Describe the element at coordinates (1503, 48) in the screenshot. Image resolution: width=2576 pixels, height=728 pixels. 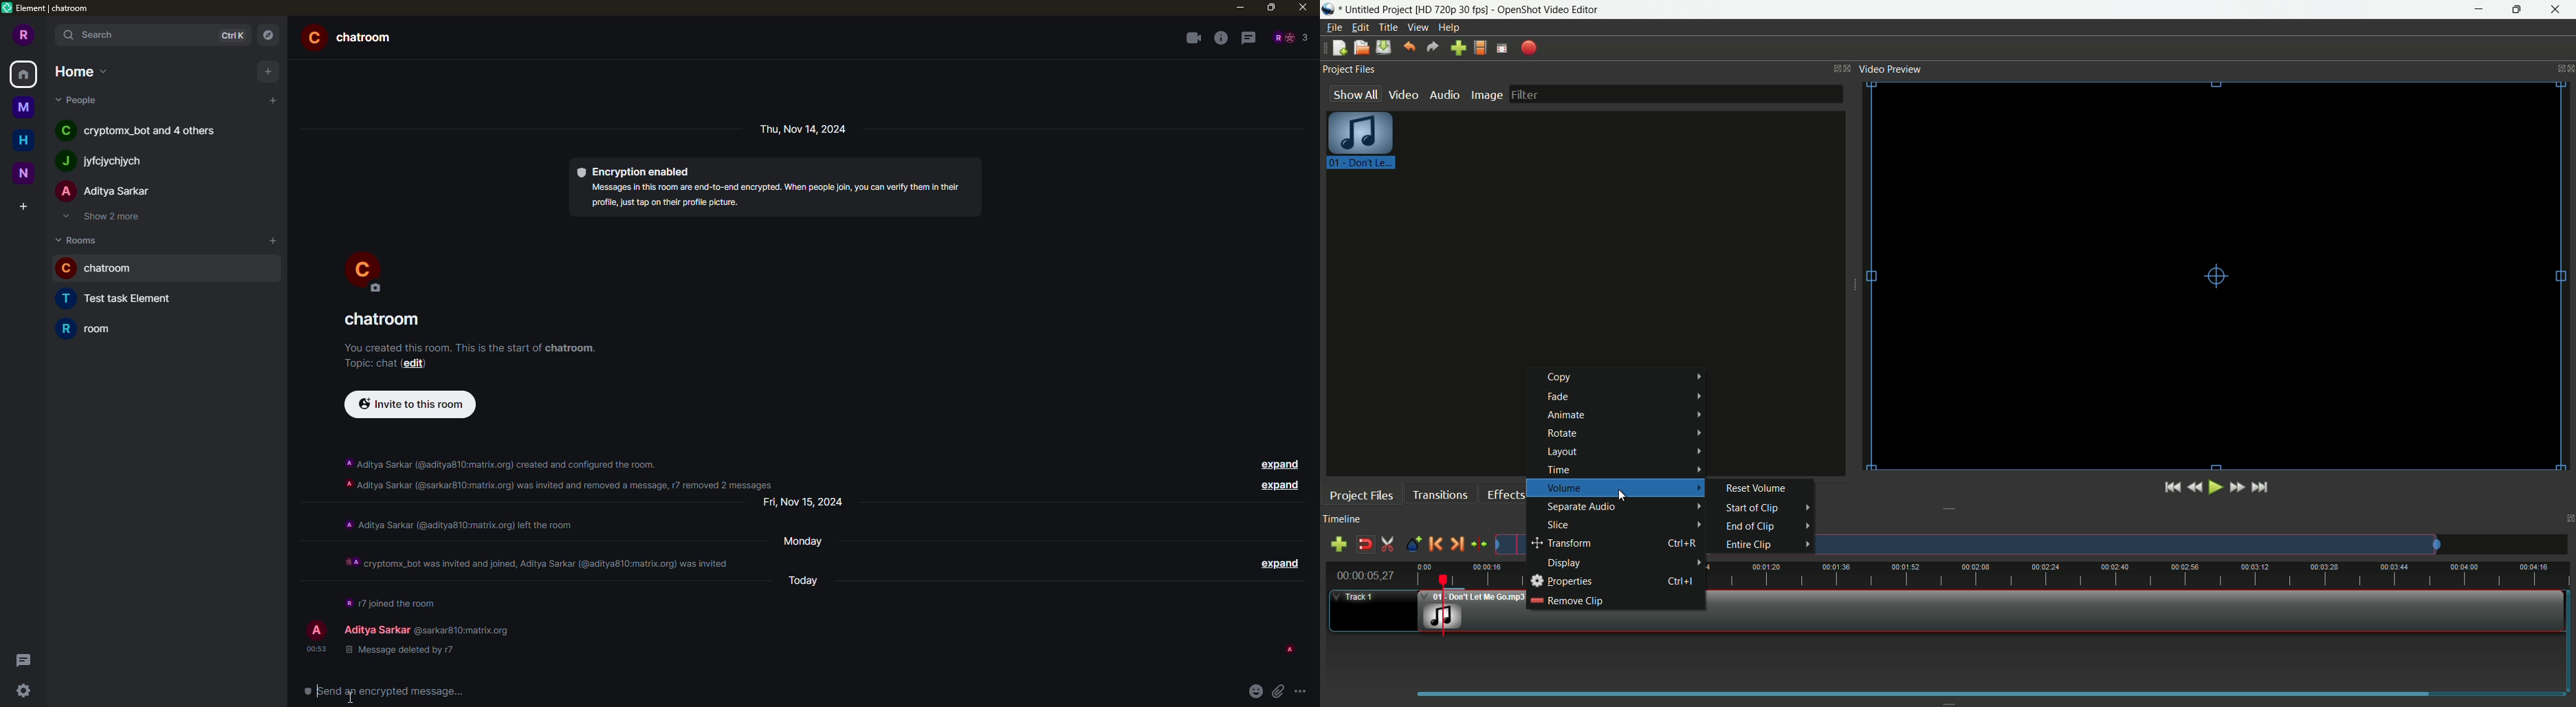
I see `full screen` at that location.